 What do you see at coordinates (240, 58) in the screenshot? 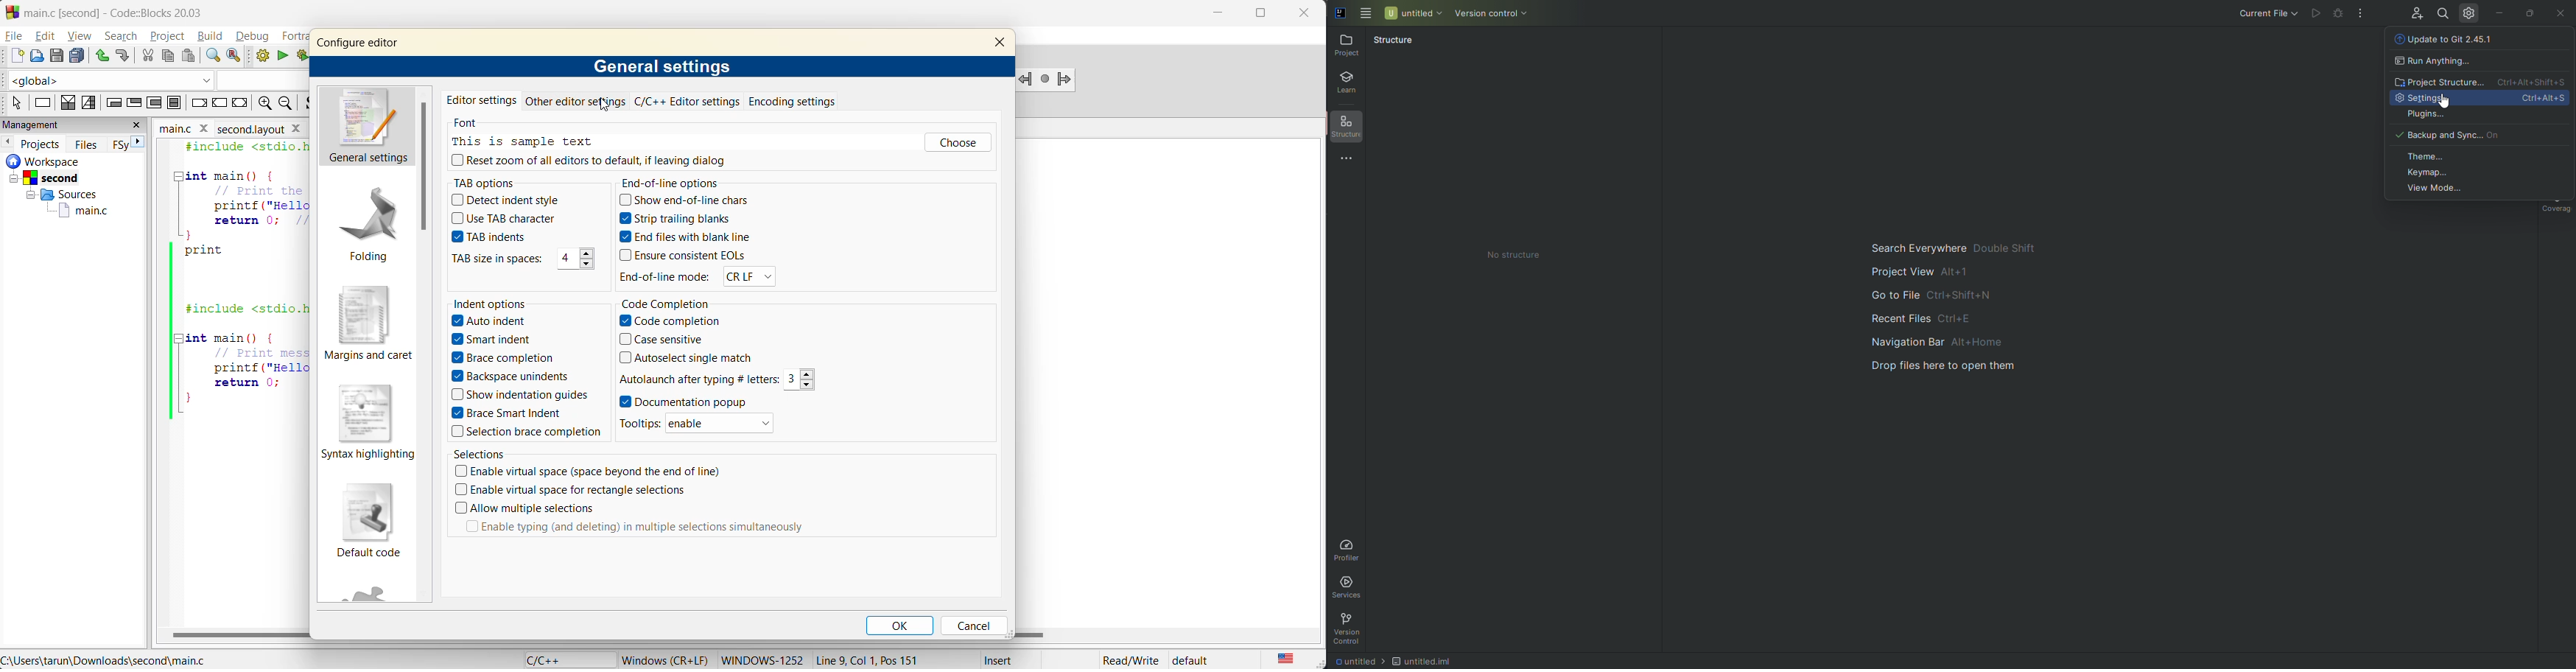
I see `replace` at bounding box center [240, 58].